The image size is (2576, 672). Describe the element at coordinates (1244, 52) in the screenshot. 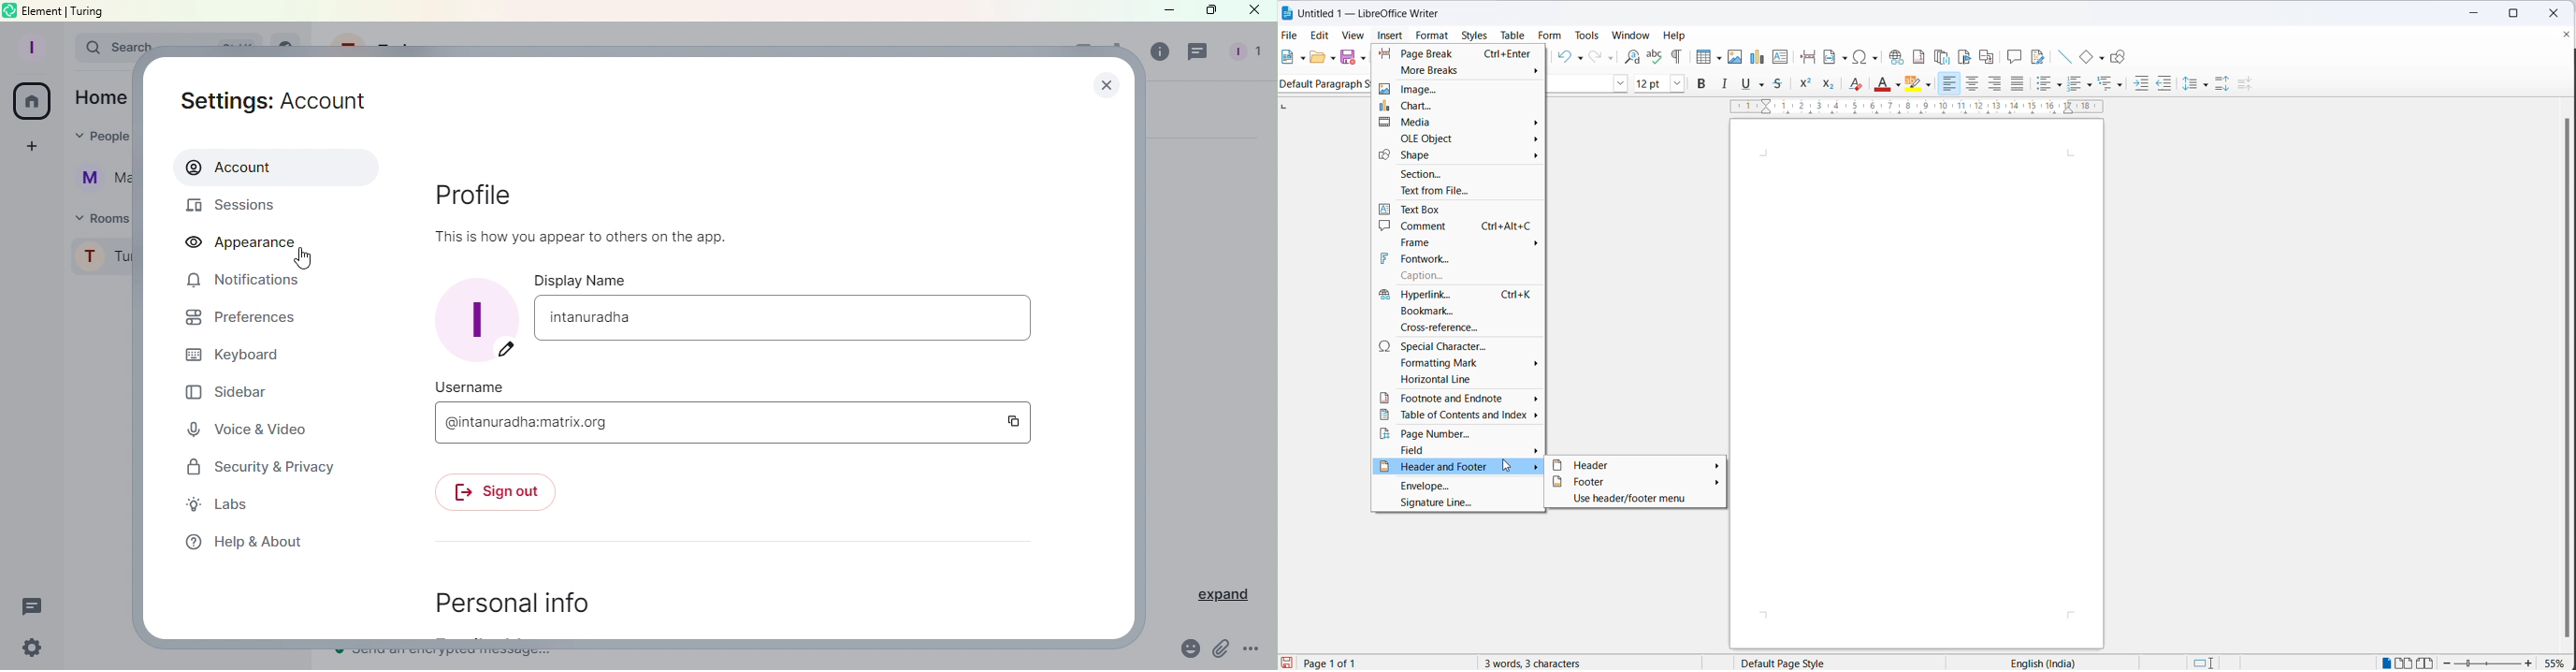

I see `People` at that location.